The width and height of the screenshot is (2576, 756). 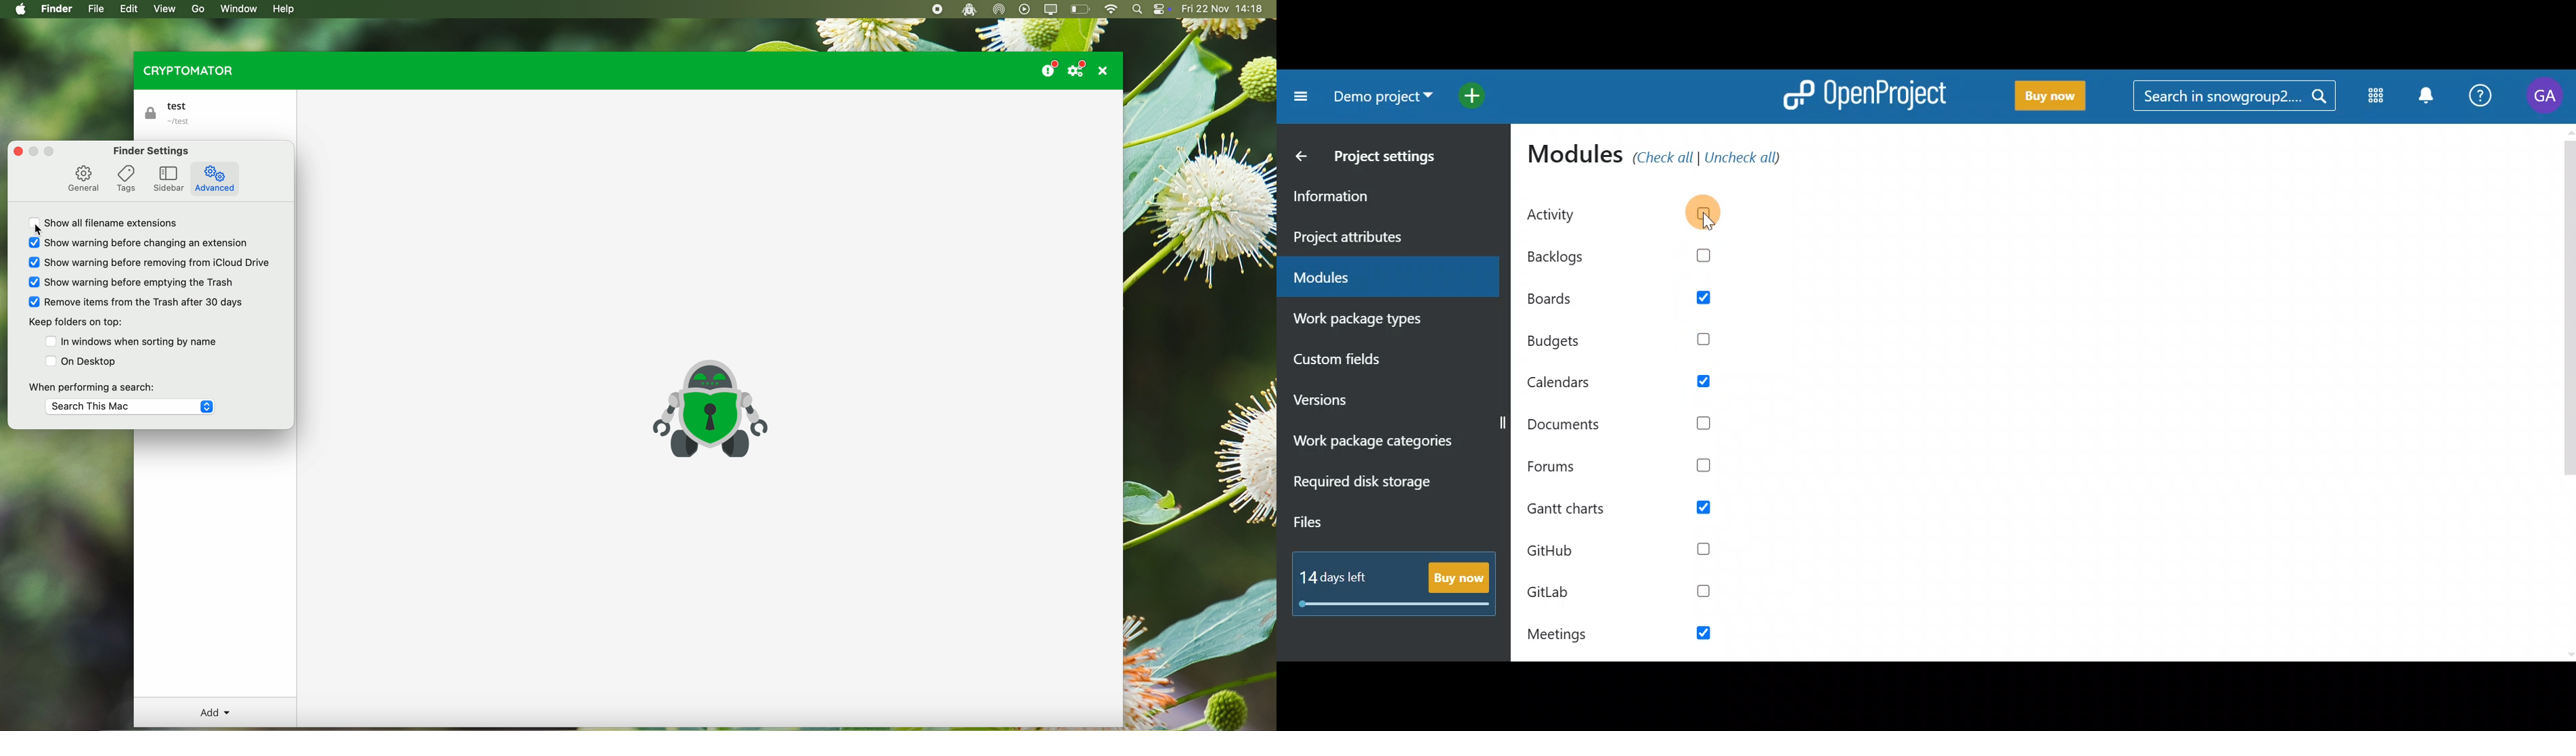 What do you see at coordinates (1347, 525) in the screenshot?
I see `Files` at bounding box center [1347, 525].